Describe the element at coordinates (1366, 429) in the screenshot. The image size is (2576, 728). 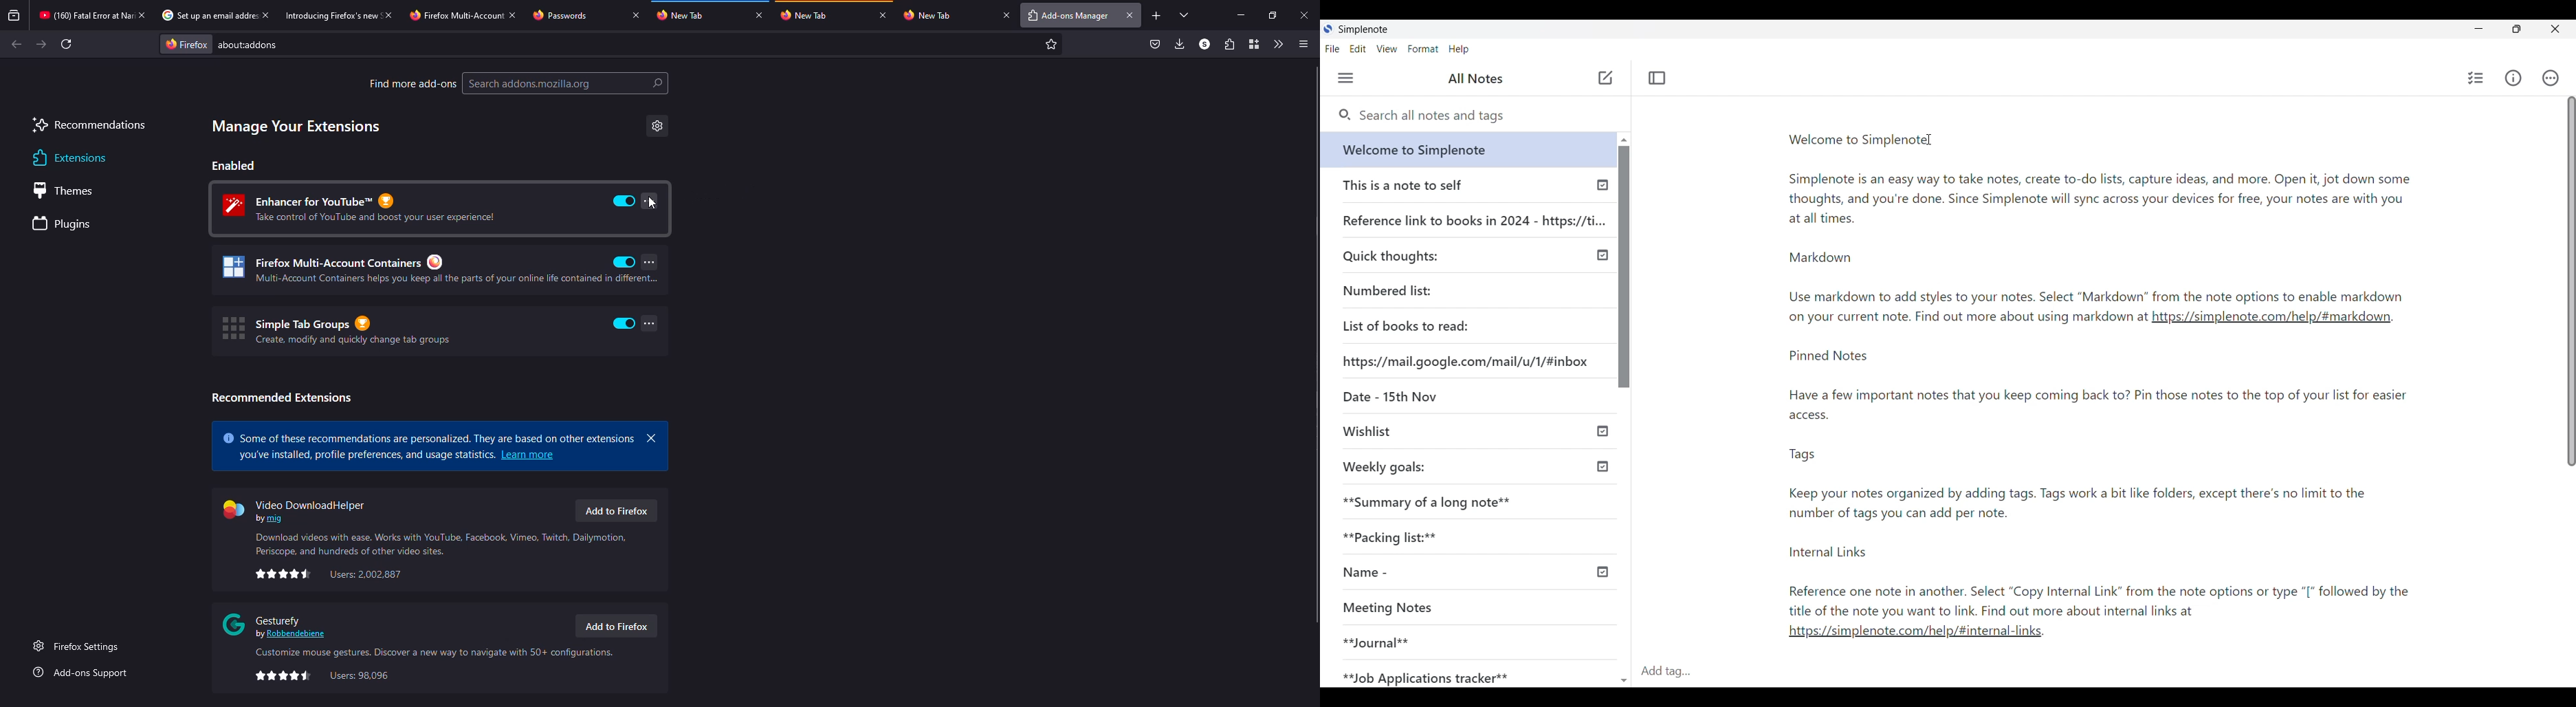
I see `Wishlist` at that location.